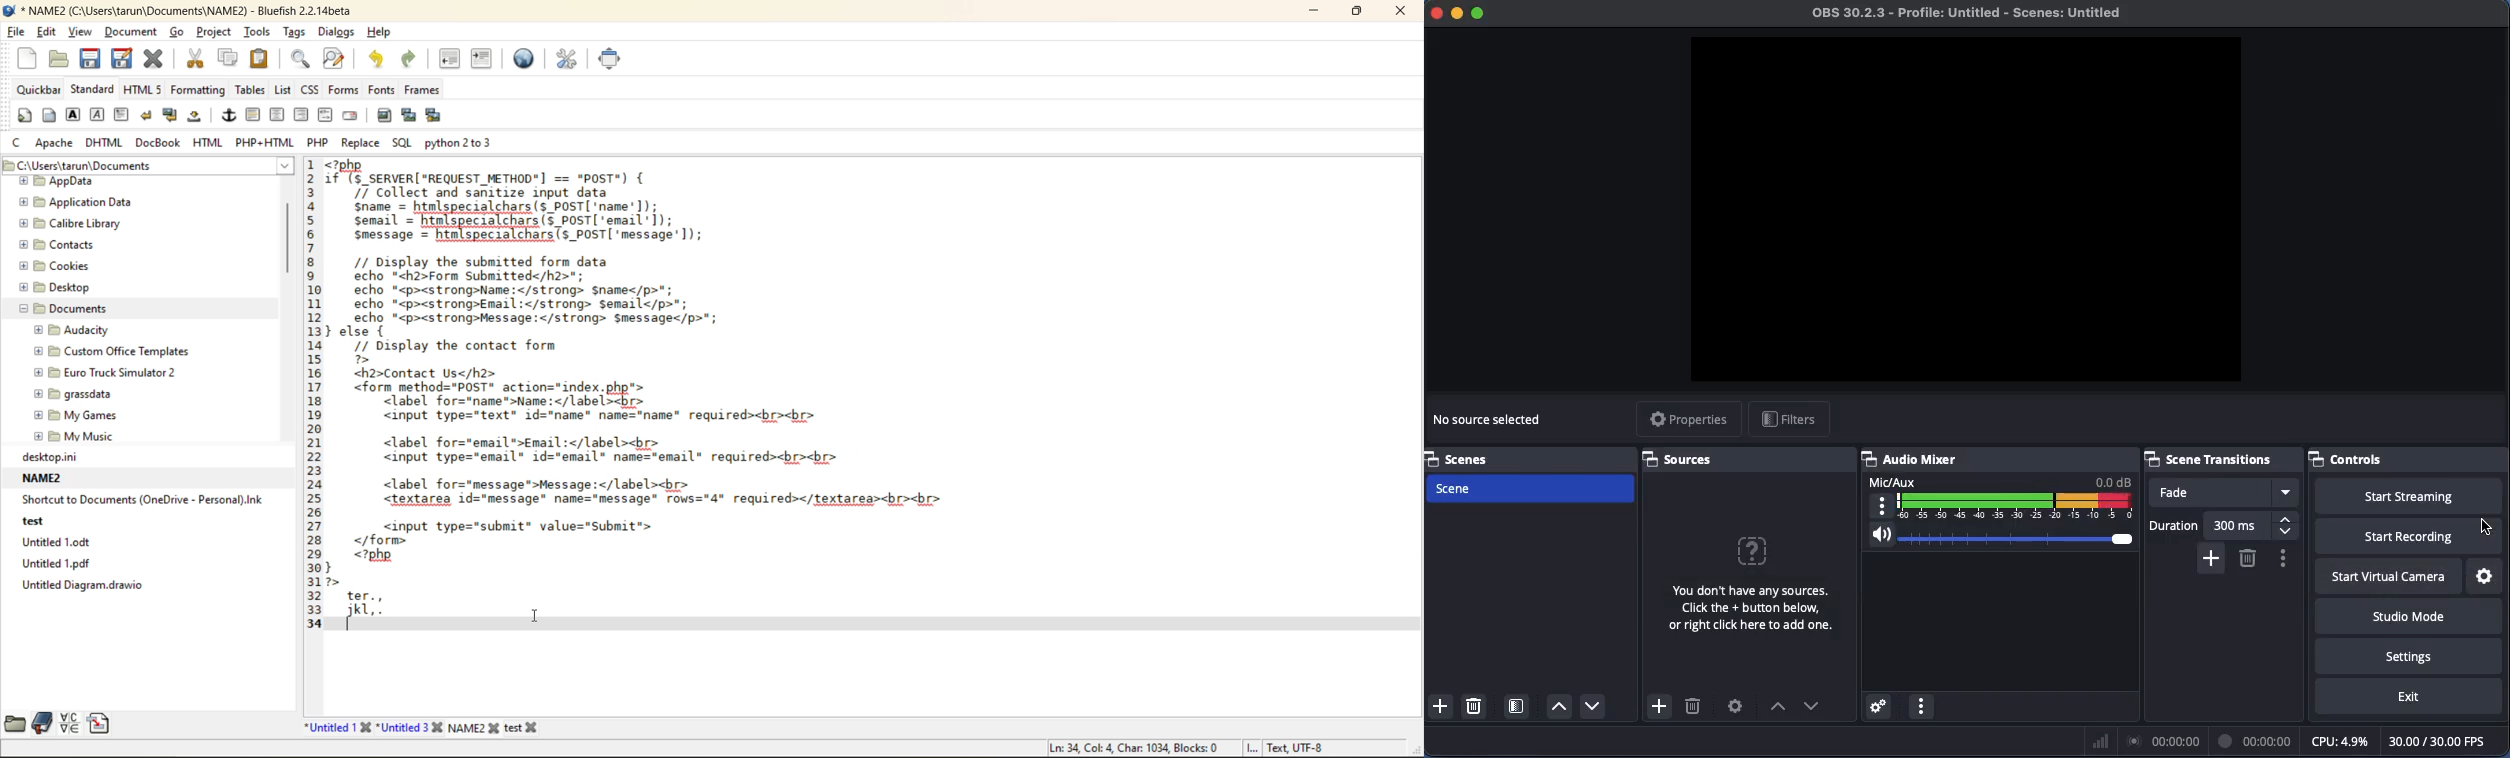 The image size is (2520, 784). What do you see at coordinates (1999, 538) in the screenshot?
I see `Volume` at bounding box center [1999, 538].